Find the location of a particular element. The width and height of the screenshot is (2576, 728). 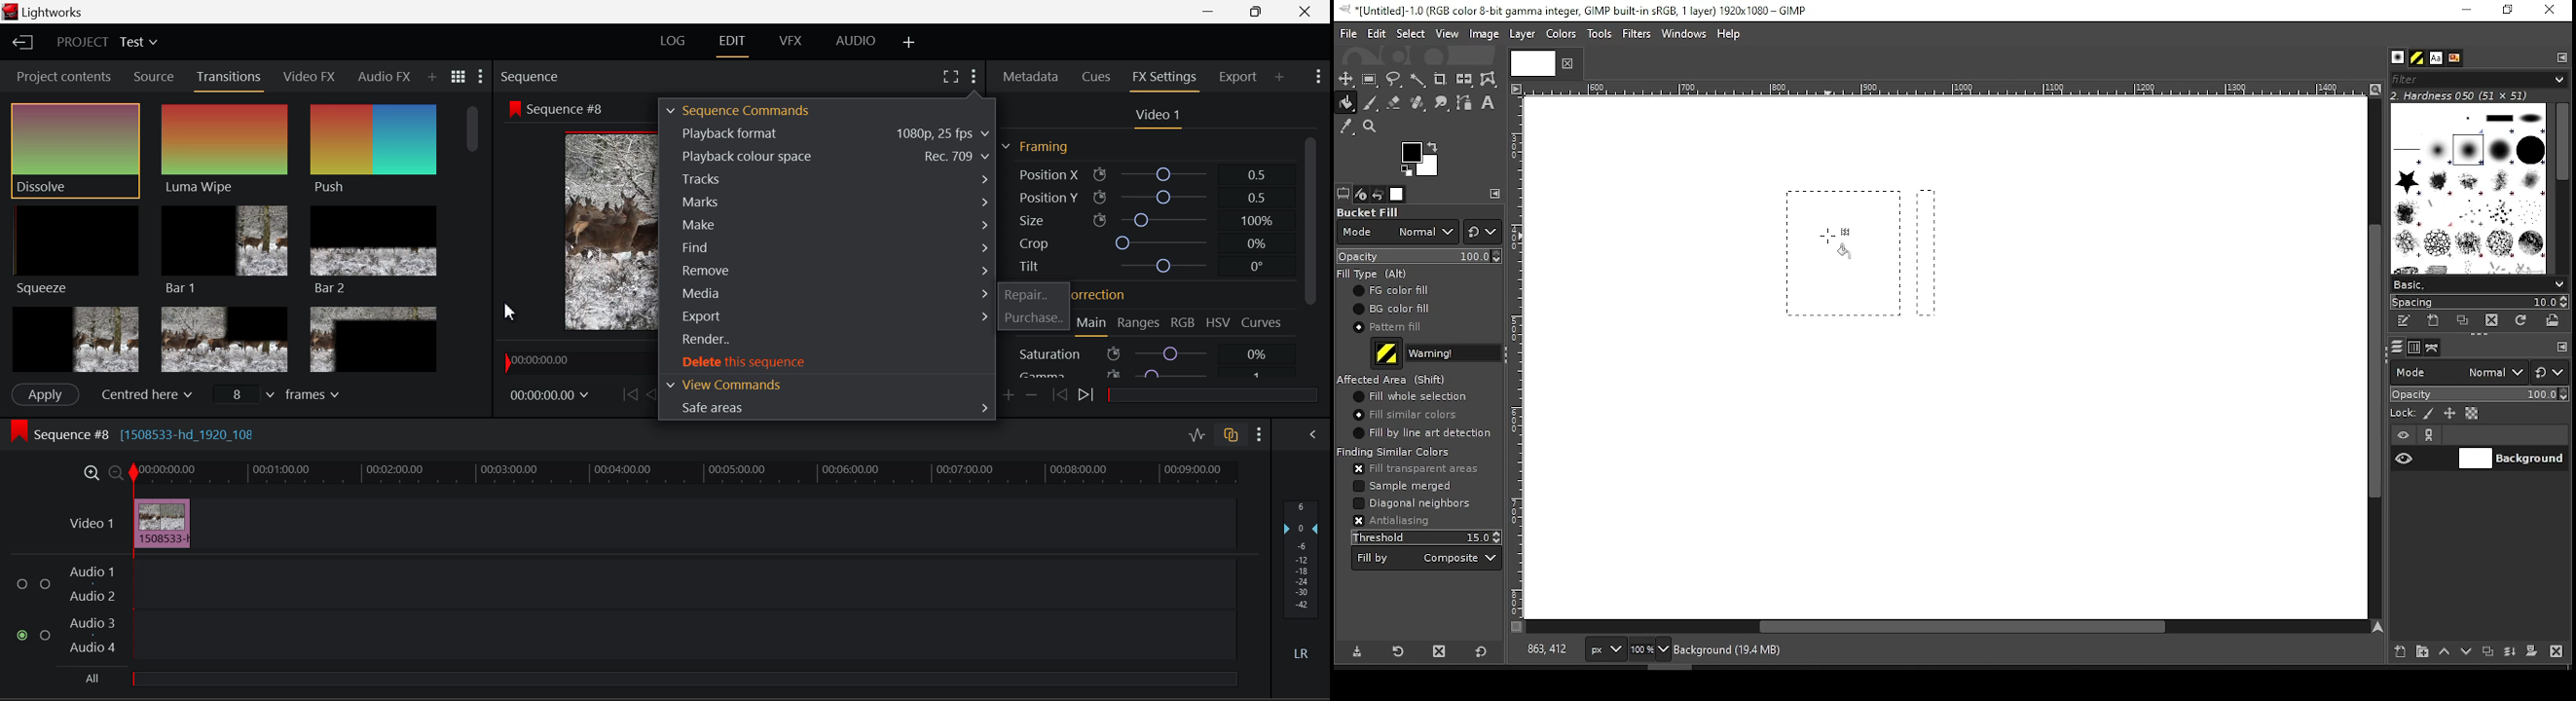

file is located at coordinates (1348, 34).